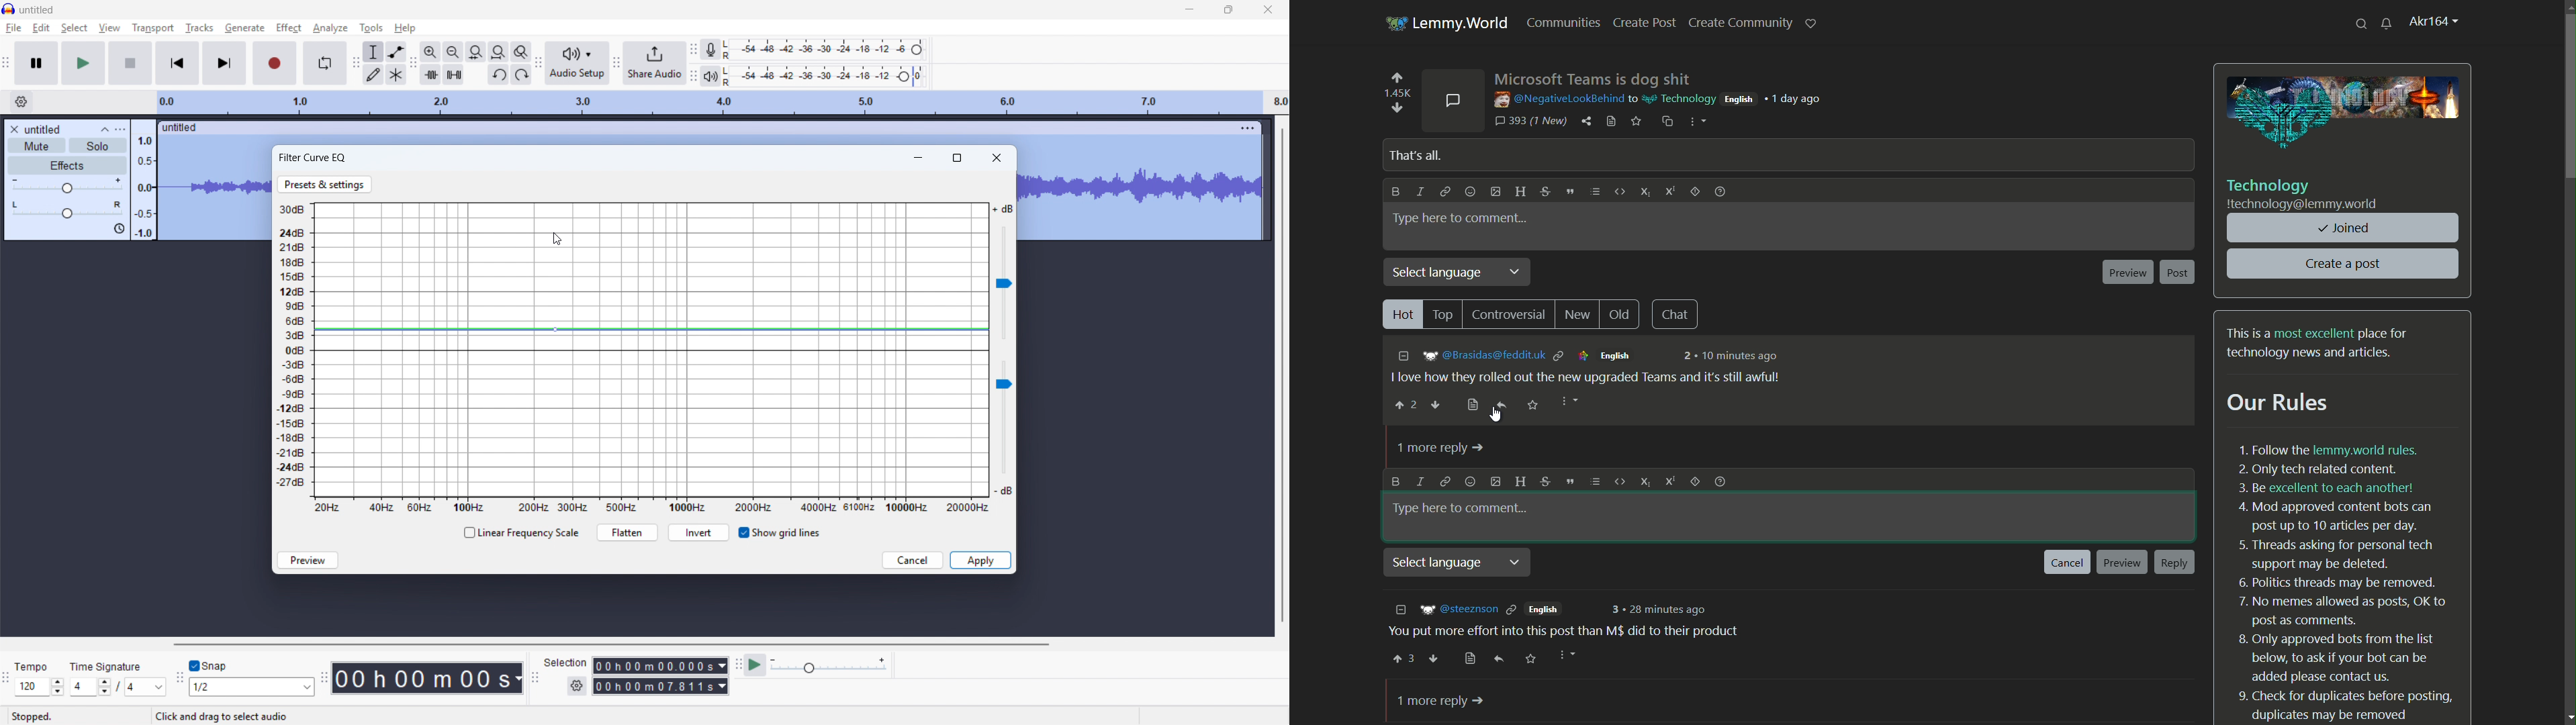  I want to click on stop, so click(131, 63).